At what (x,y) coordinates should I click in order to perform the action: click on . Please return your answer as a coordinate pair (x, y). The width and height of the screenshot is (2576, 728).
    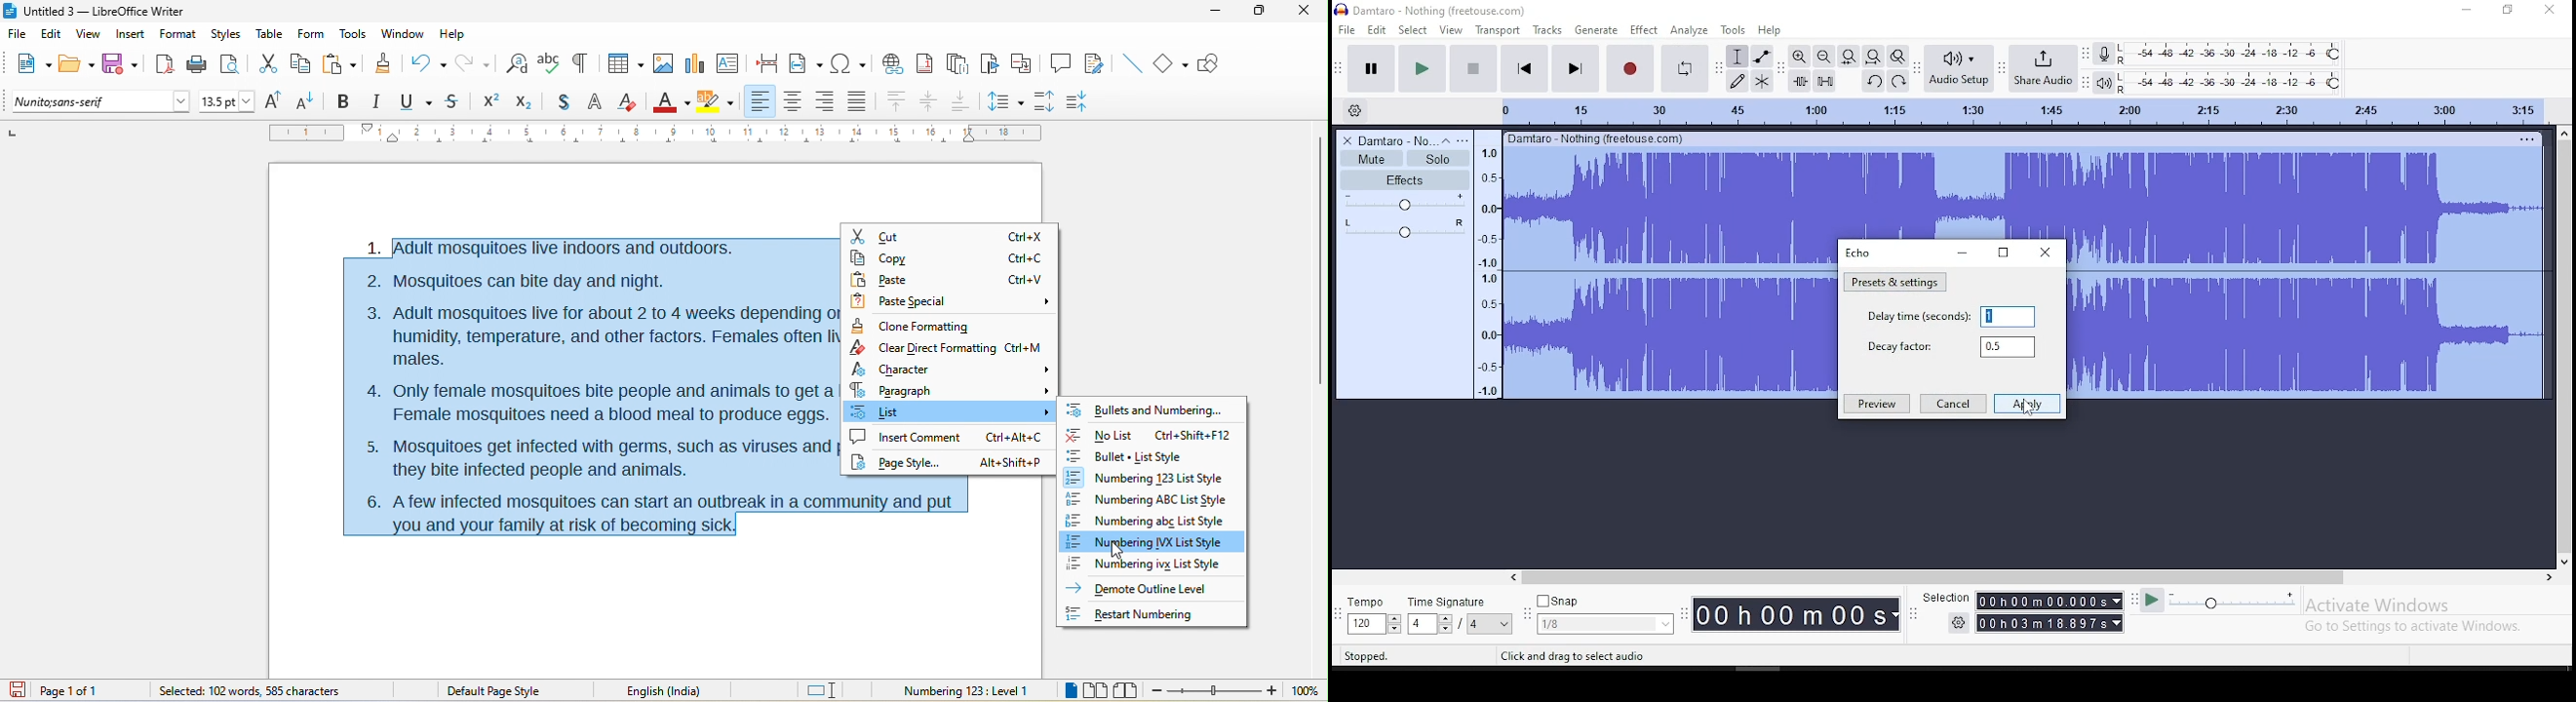
    Looking at the image, I should click on (1338, 67).